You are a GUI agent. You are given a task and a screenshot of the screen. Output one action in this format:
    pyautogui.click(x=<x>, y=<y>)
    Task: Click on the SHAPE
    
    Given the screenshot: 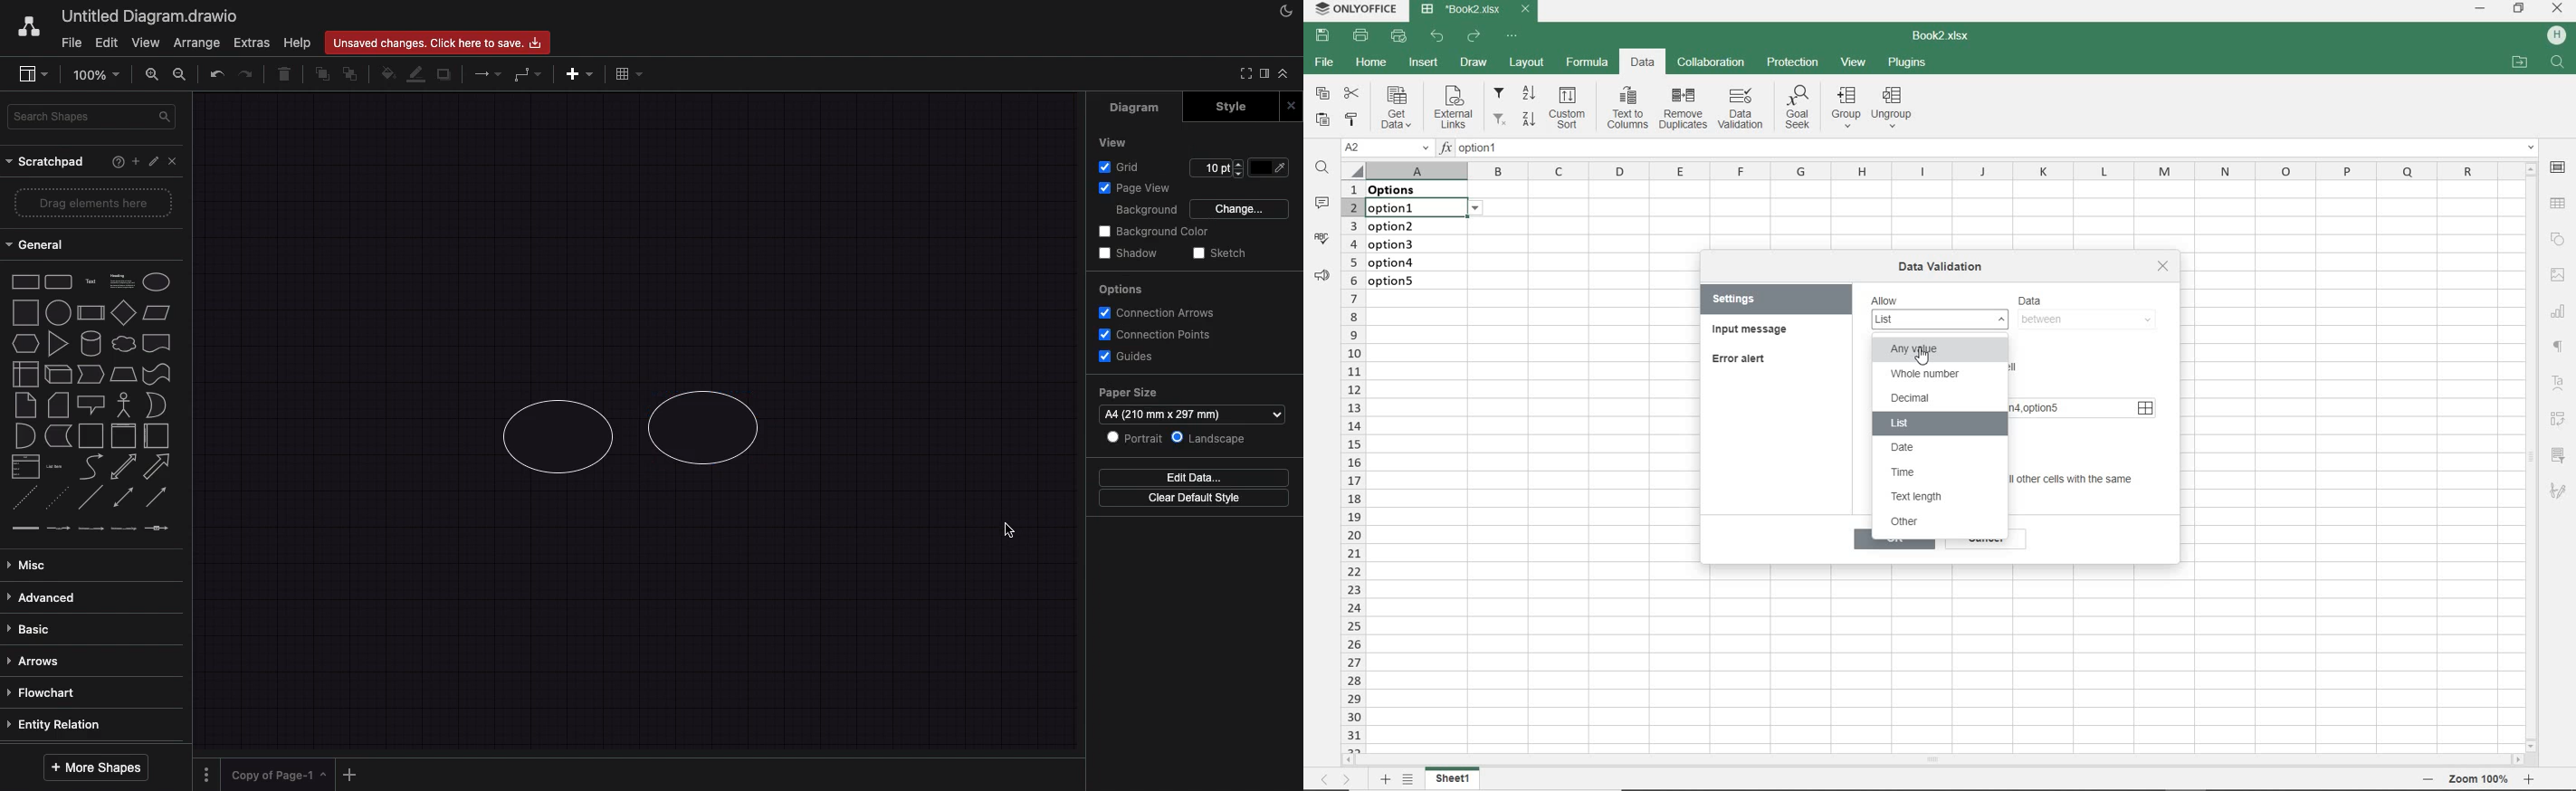 What is the action you would take?
    pyautogui.click(x=2560, y=239)
    